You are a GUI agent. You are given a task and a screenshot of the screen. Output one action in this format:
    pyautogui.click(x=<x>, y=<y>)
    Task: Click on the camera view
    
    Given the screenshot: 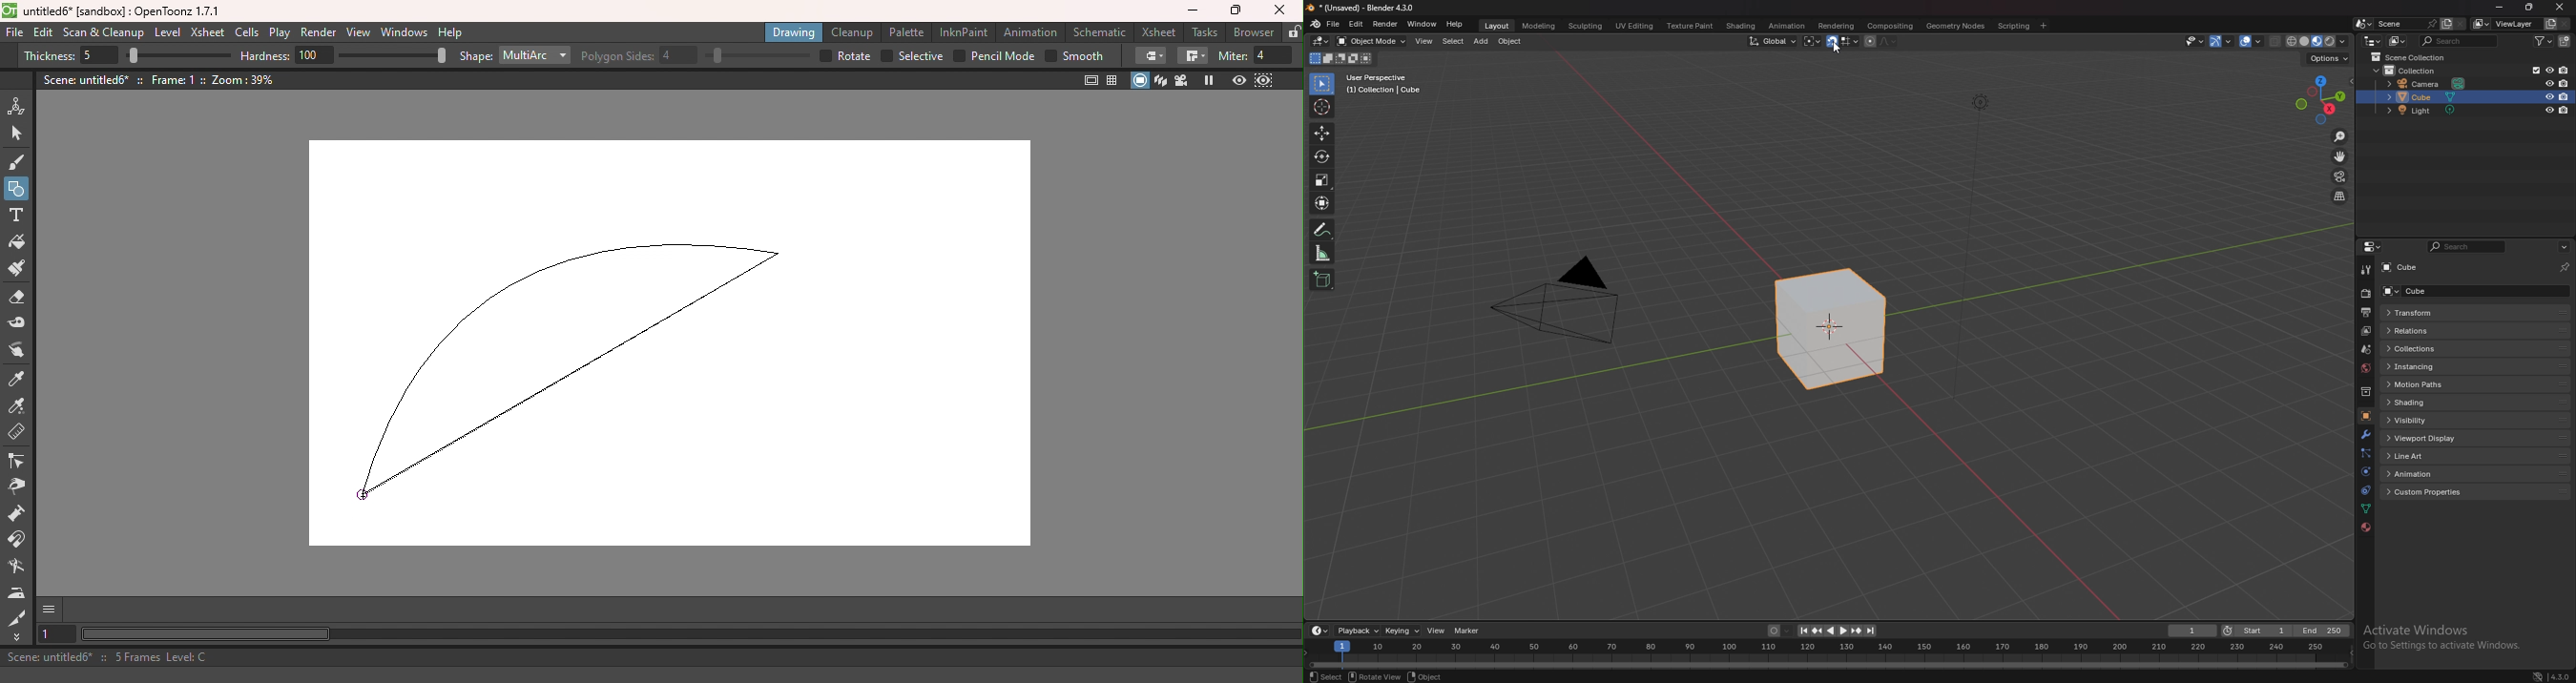 What is the action you would take?
    pyautogui.click(x=2341, y=175)
    